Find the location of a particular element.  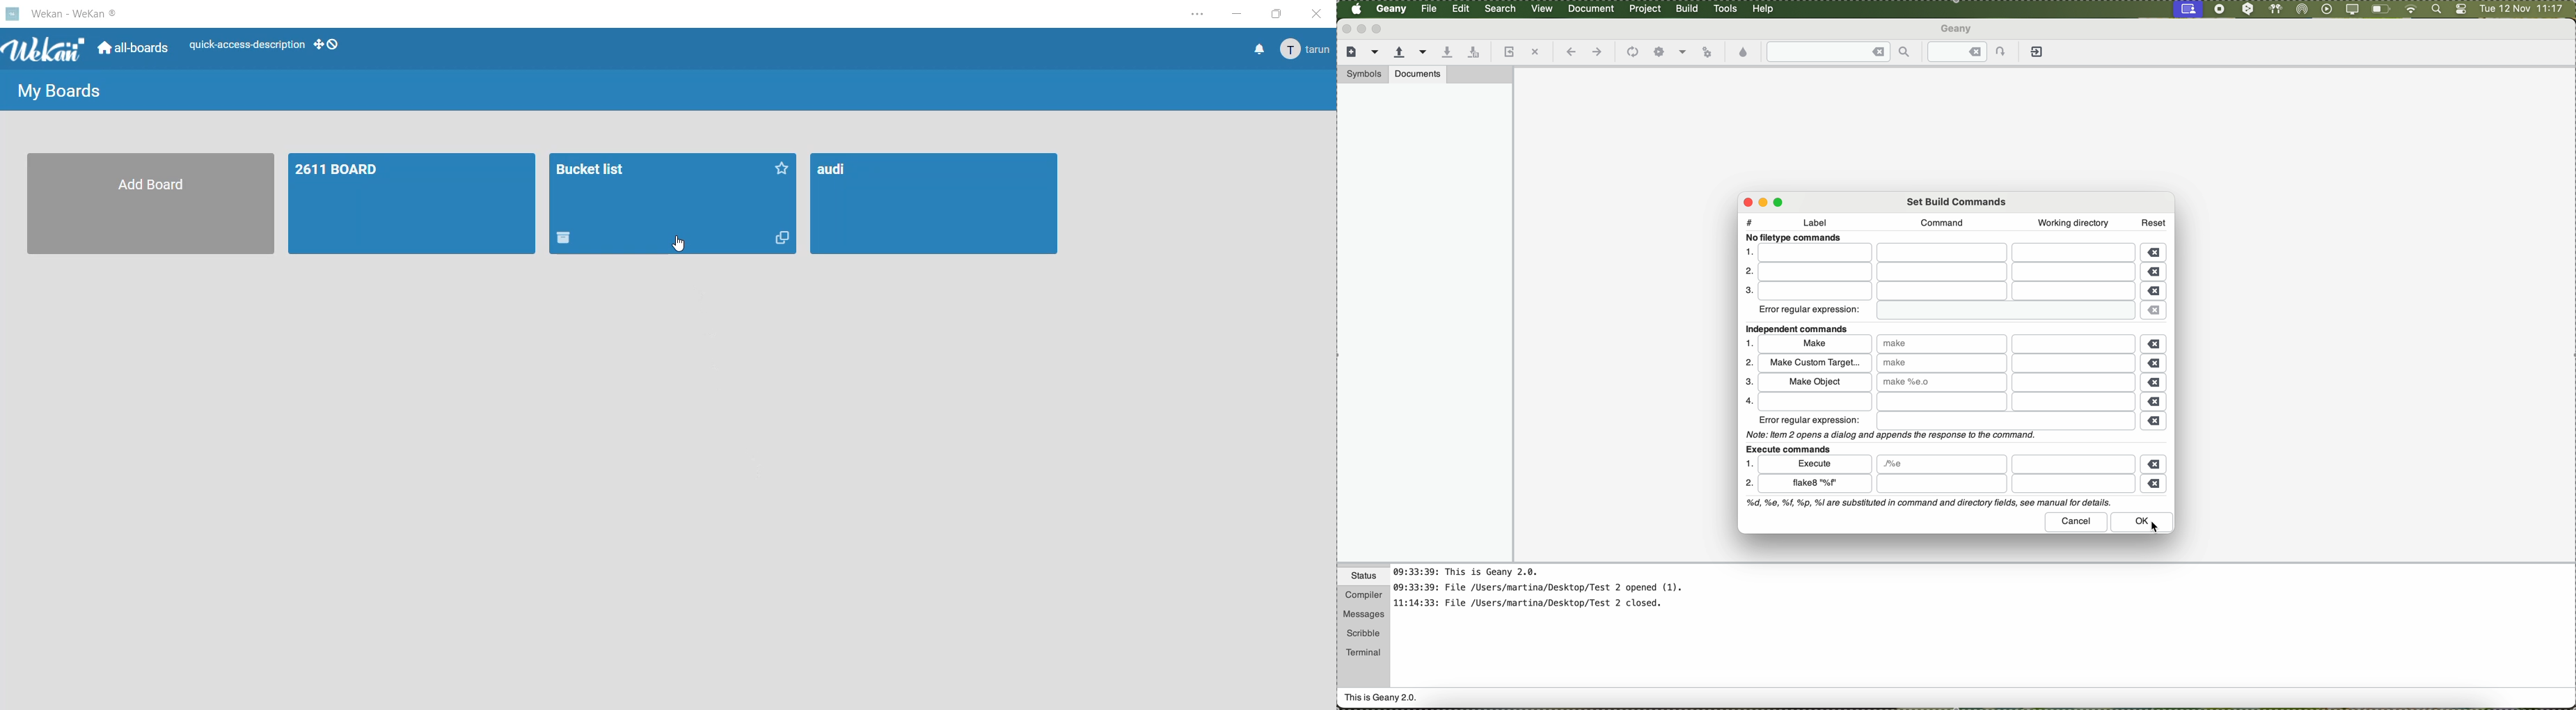

icon is located at coordinates (1631, 53).